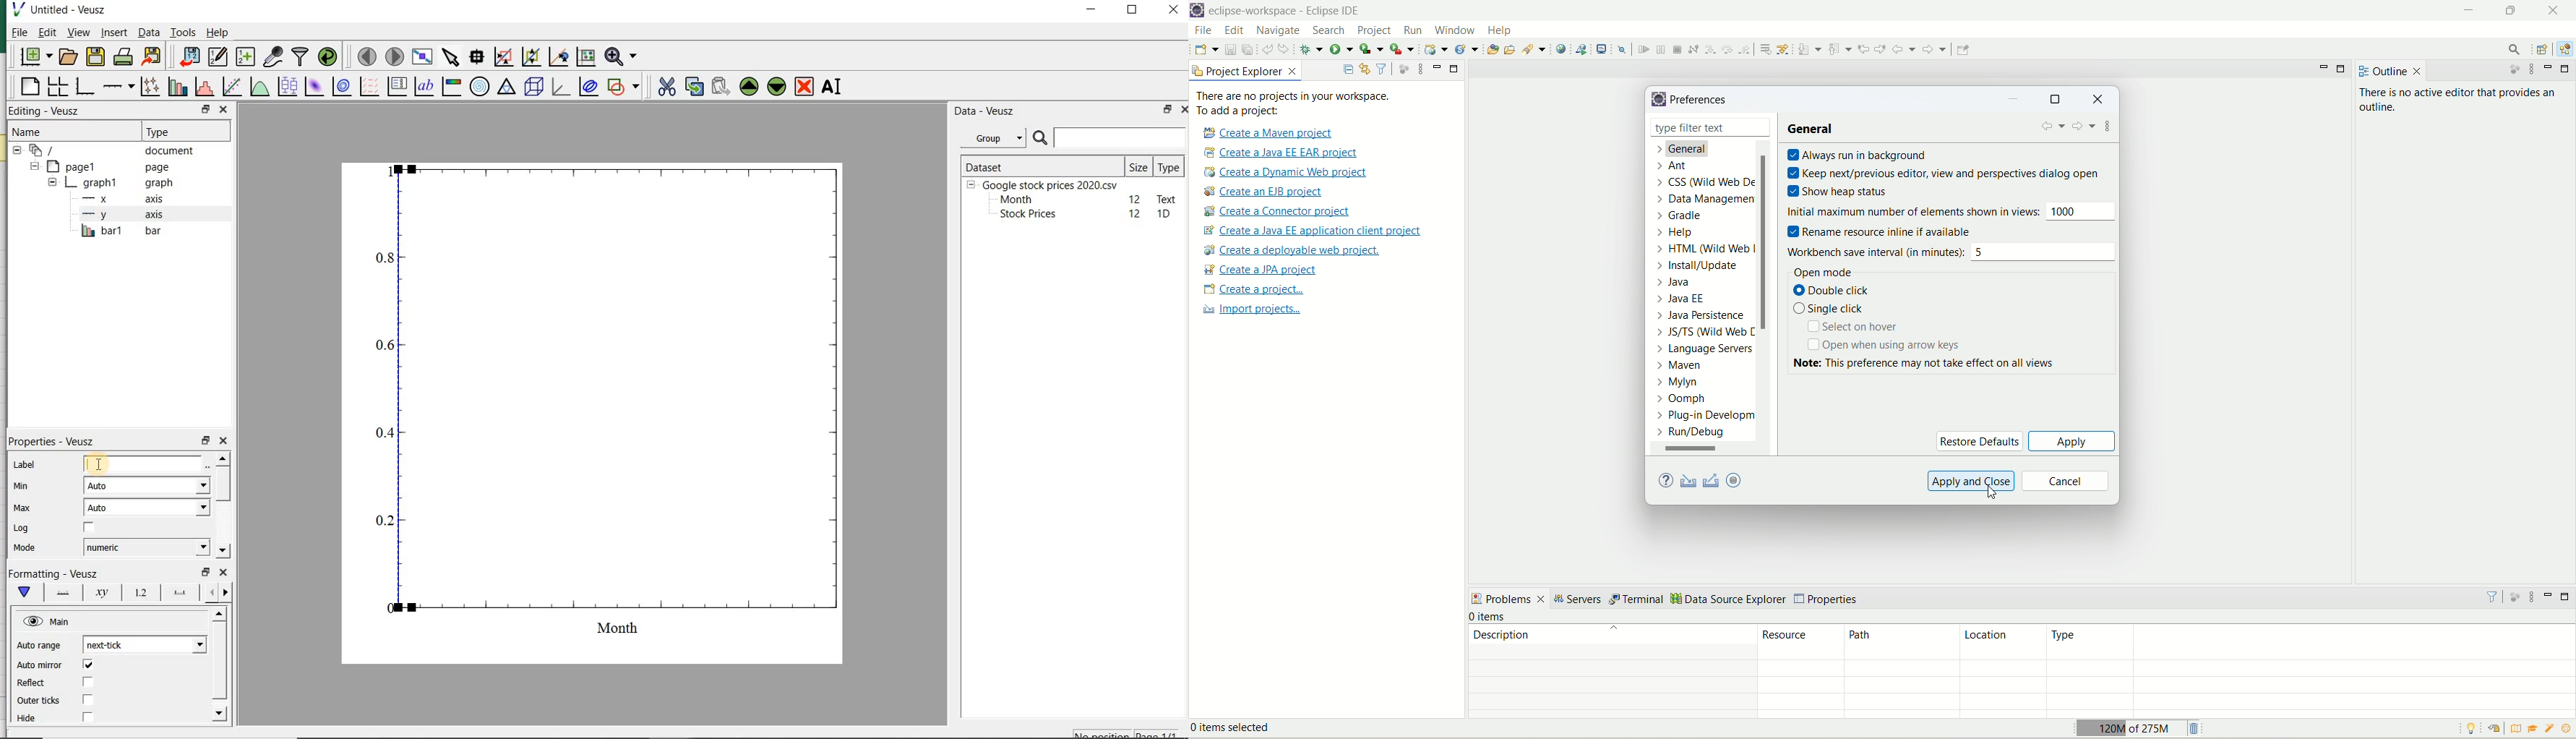 The image size is (2576, 756). Describe the element at coordinates (123, 58) in the screenshot. I see `print the document` at that location.